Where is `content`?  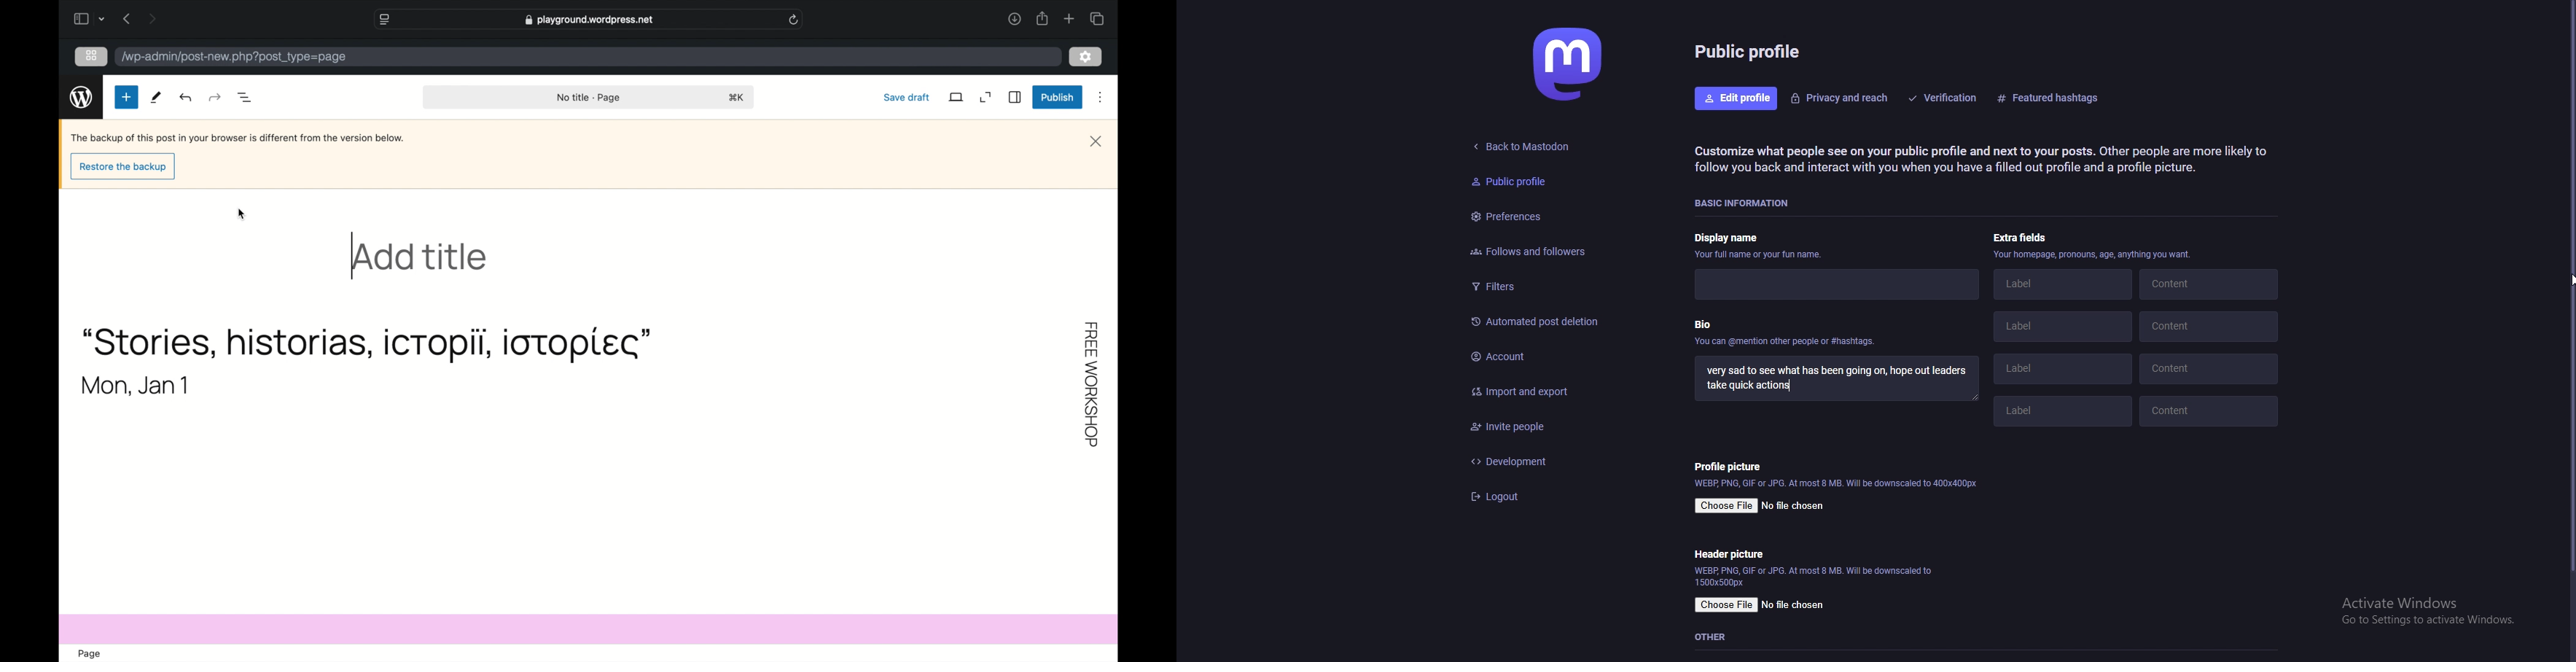 content is located at coordinates (2206, 283).